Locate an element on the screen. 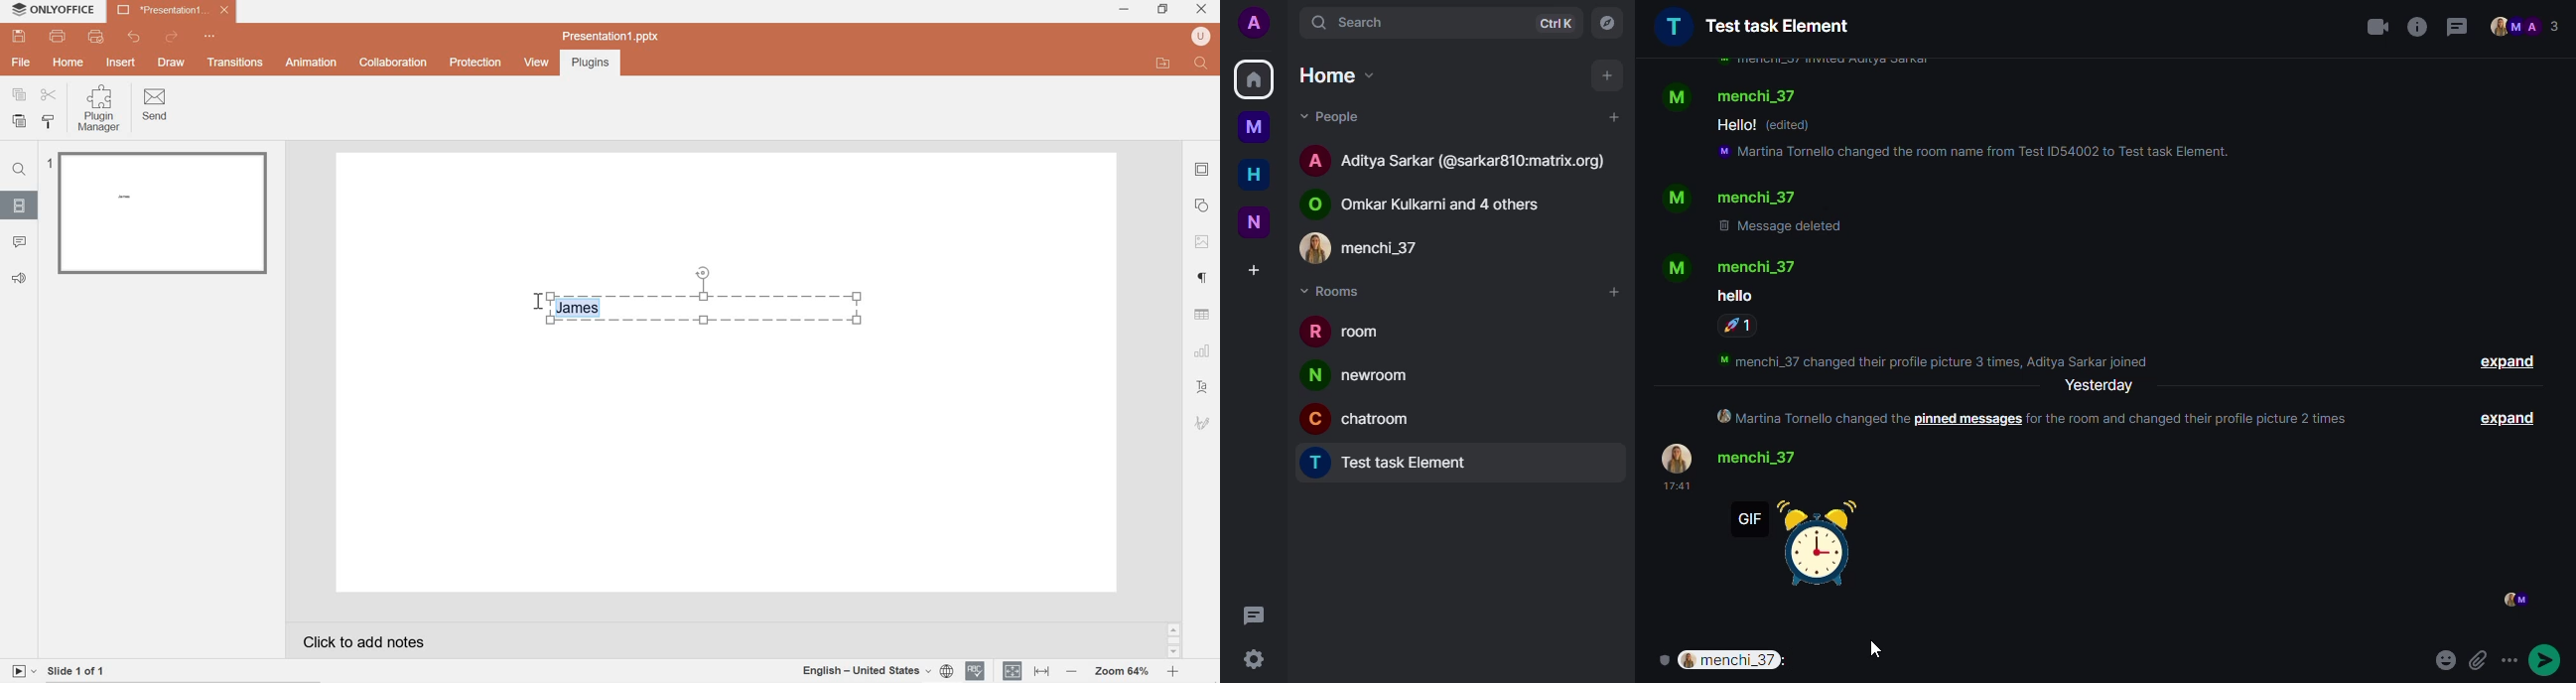 The width and height of the screenshot is (2576, 700). for the room and changed their profile picture is located at coordinates (2197, 418).